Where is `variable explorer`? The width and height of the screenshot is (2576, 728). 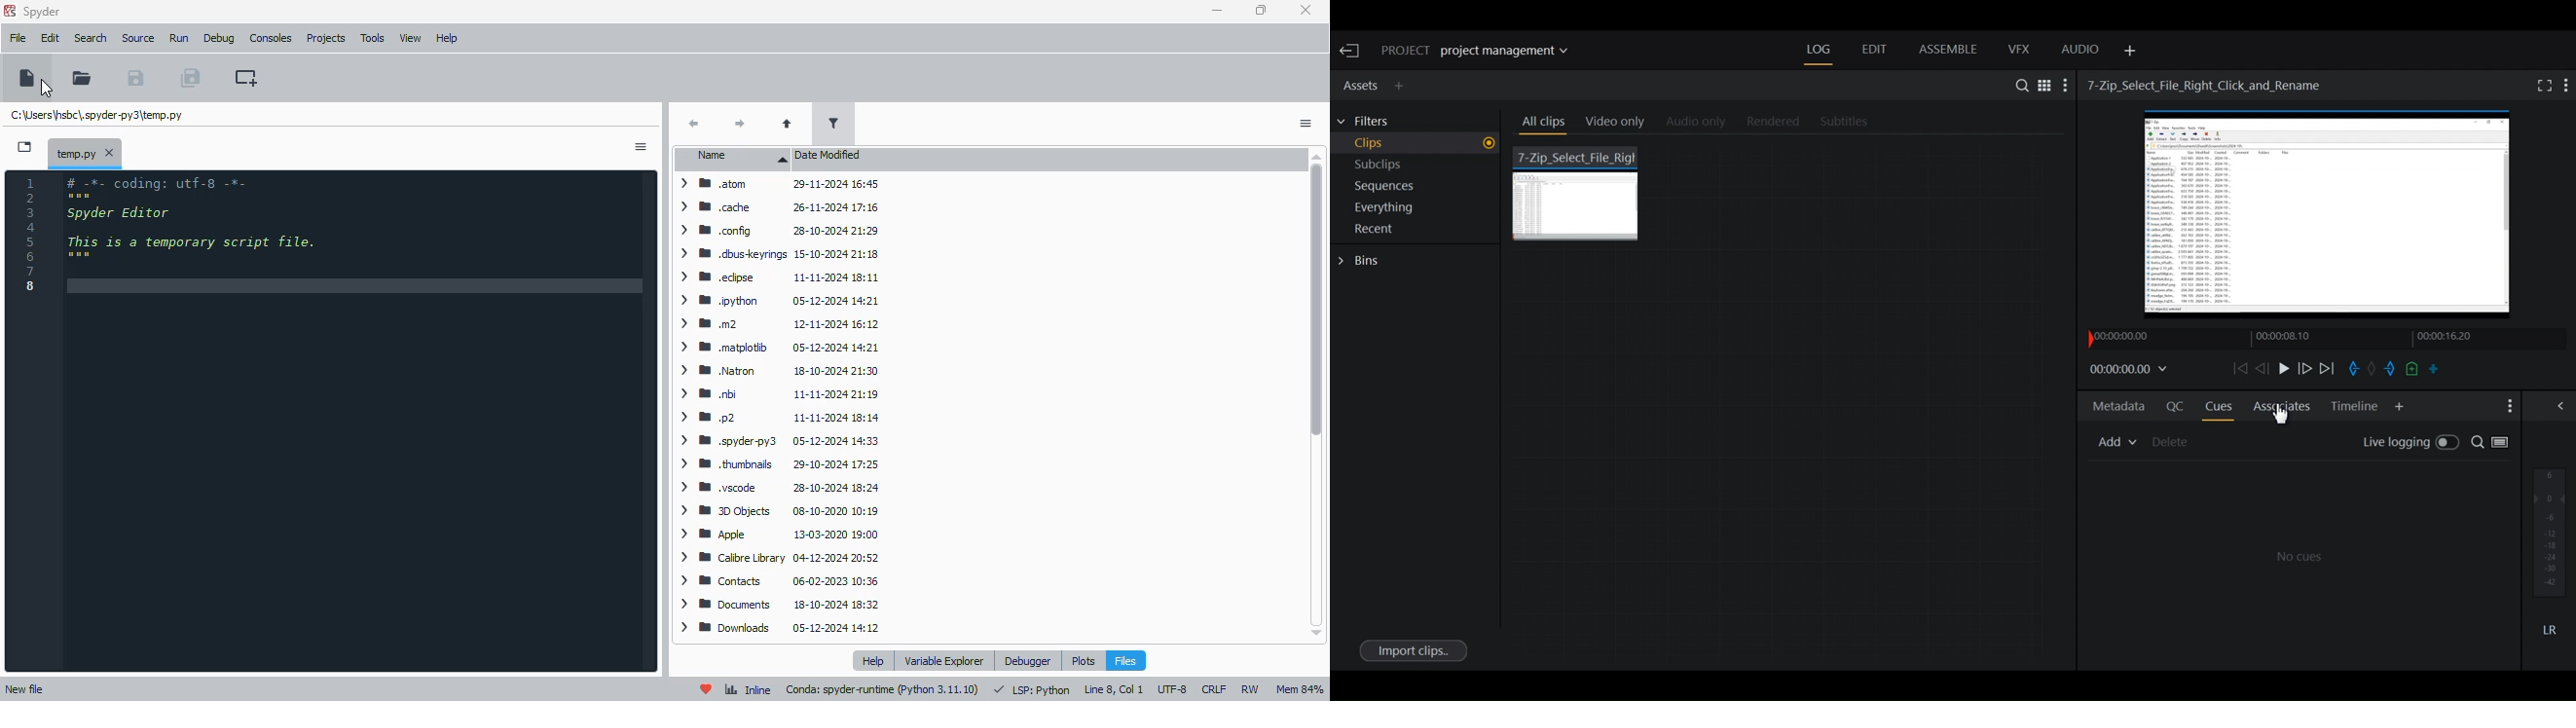 variable explorer is located at coordinates (944, 661).